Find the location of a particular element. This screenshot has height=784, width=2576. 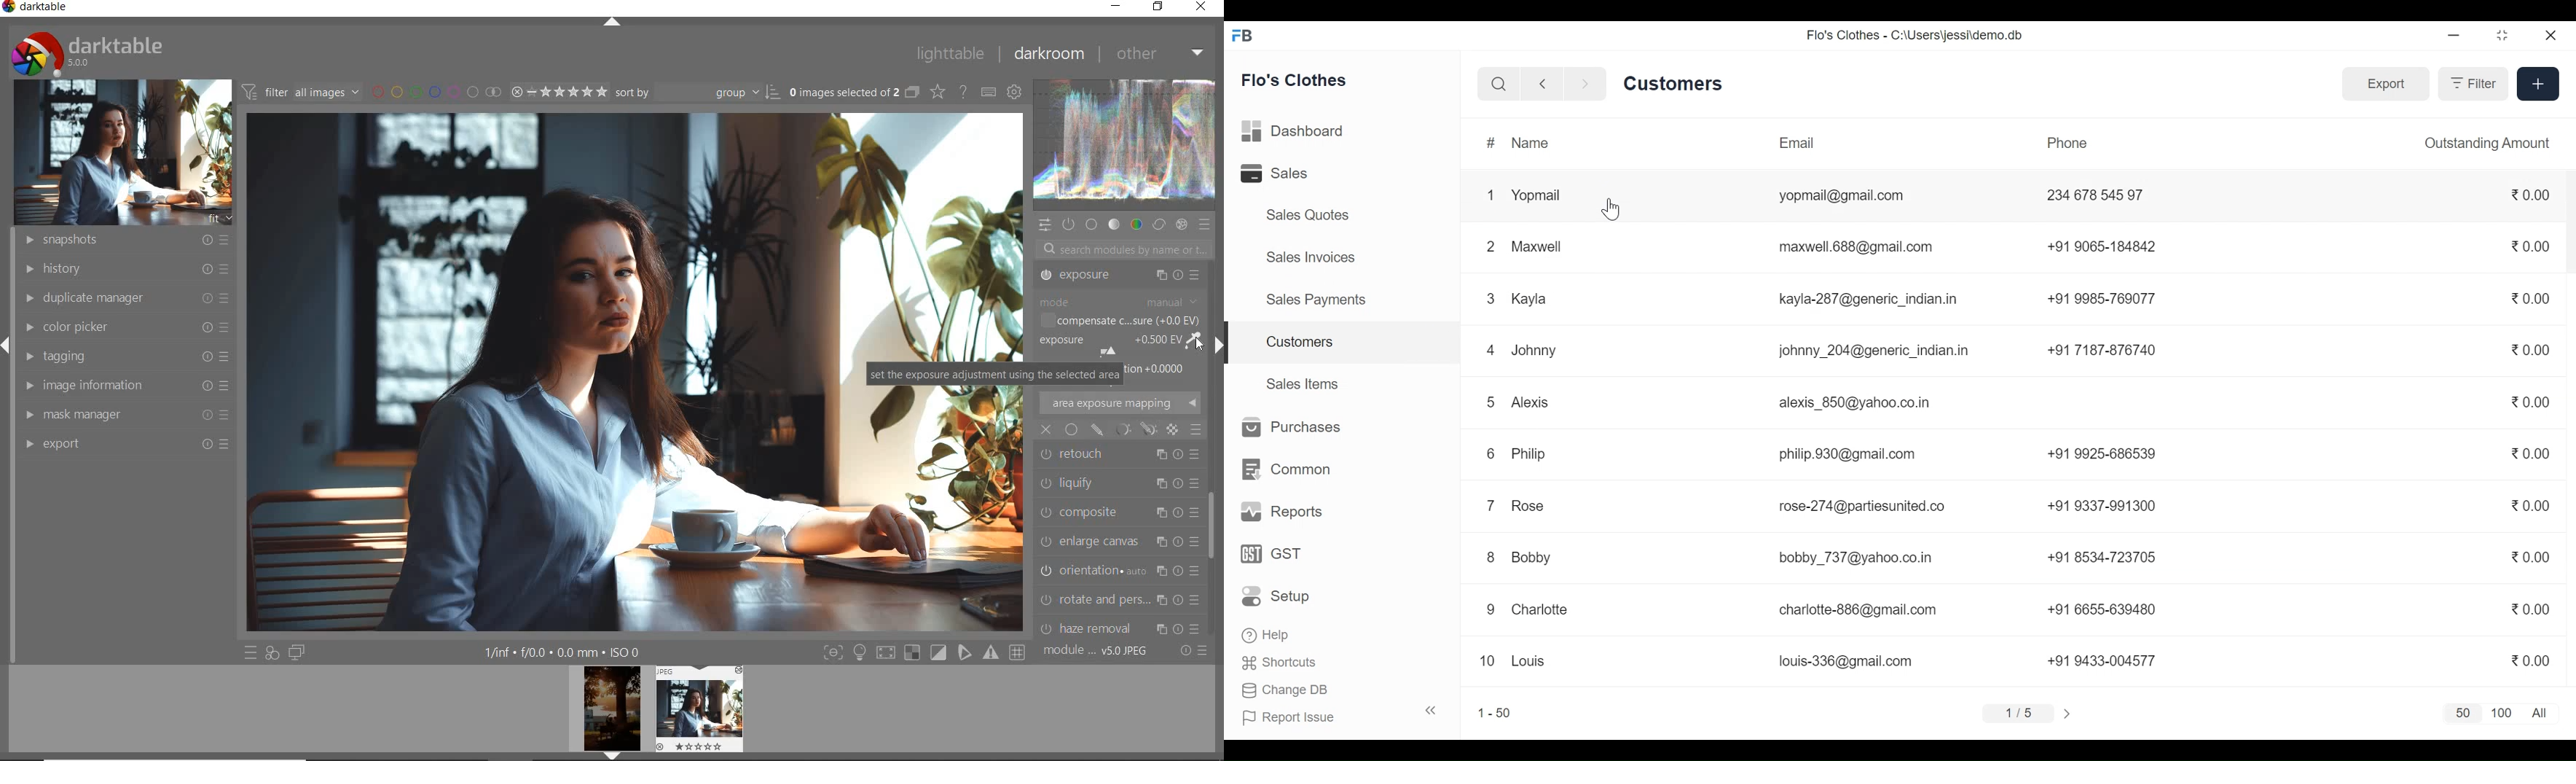

234 678 545 97 is located at coordinates (2097, 196).